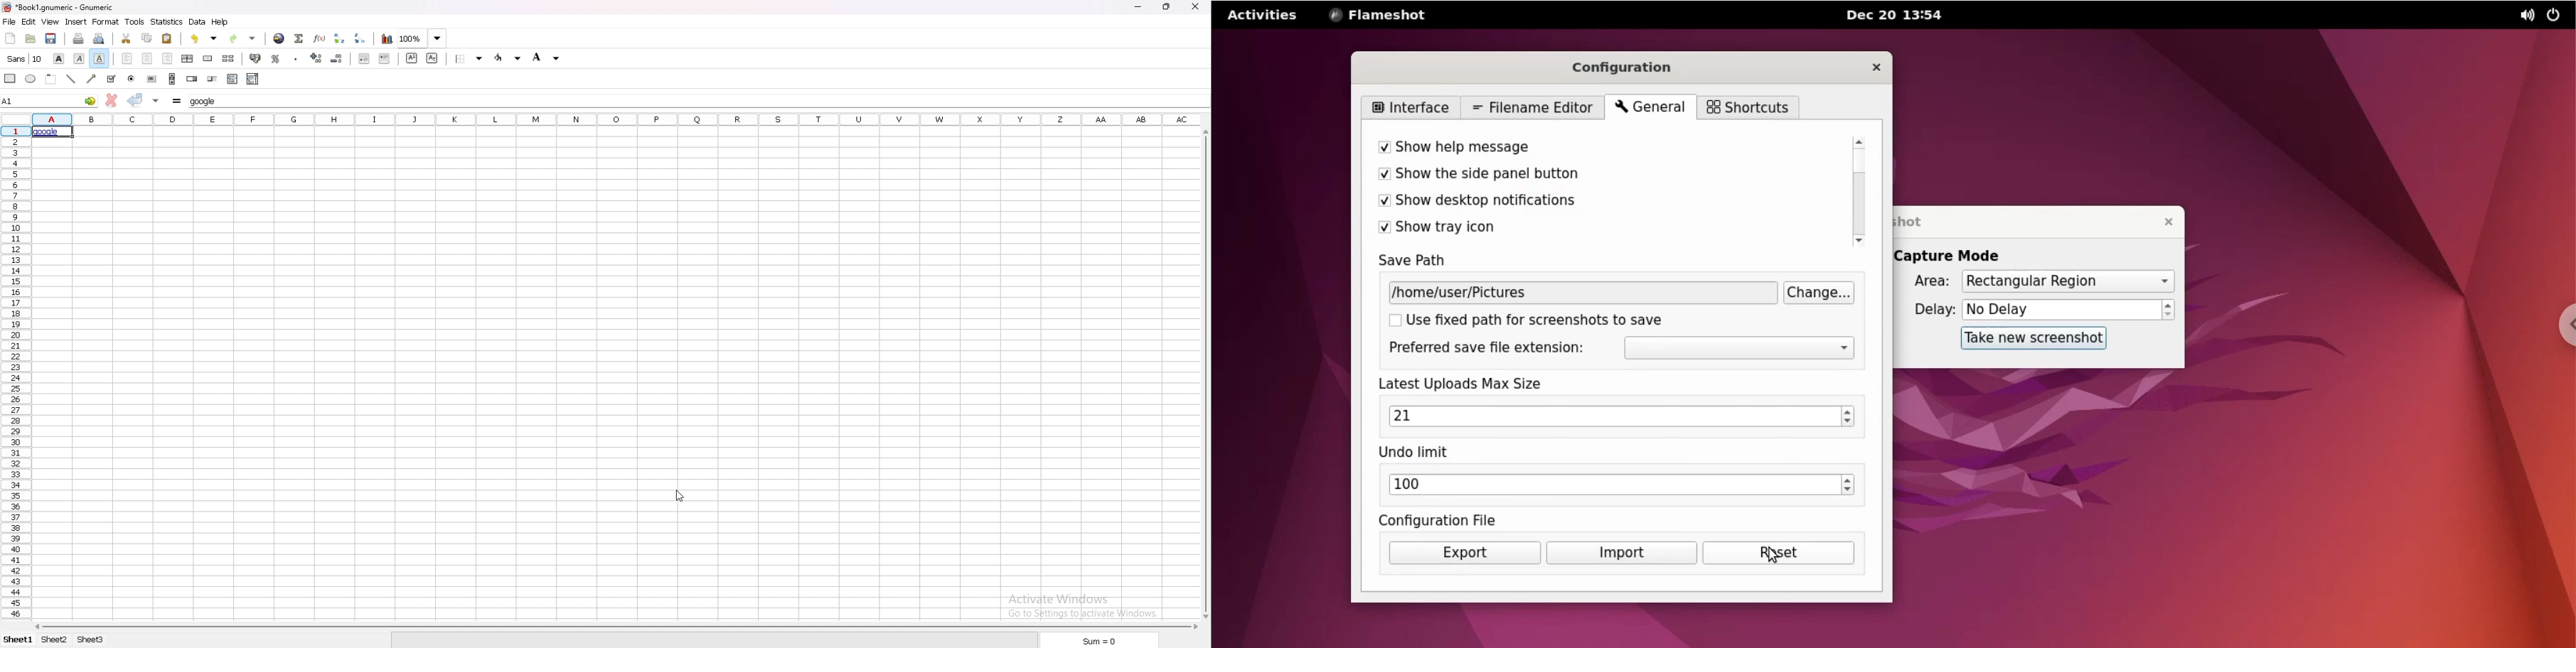 This screenshot has height=672, width=2576. I want to click on cursor, so click(683, 495).